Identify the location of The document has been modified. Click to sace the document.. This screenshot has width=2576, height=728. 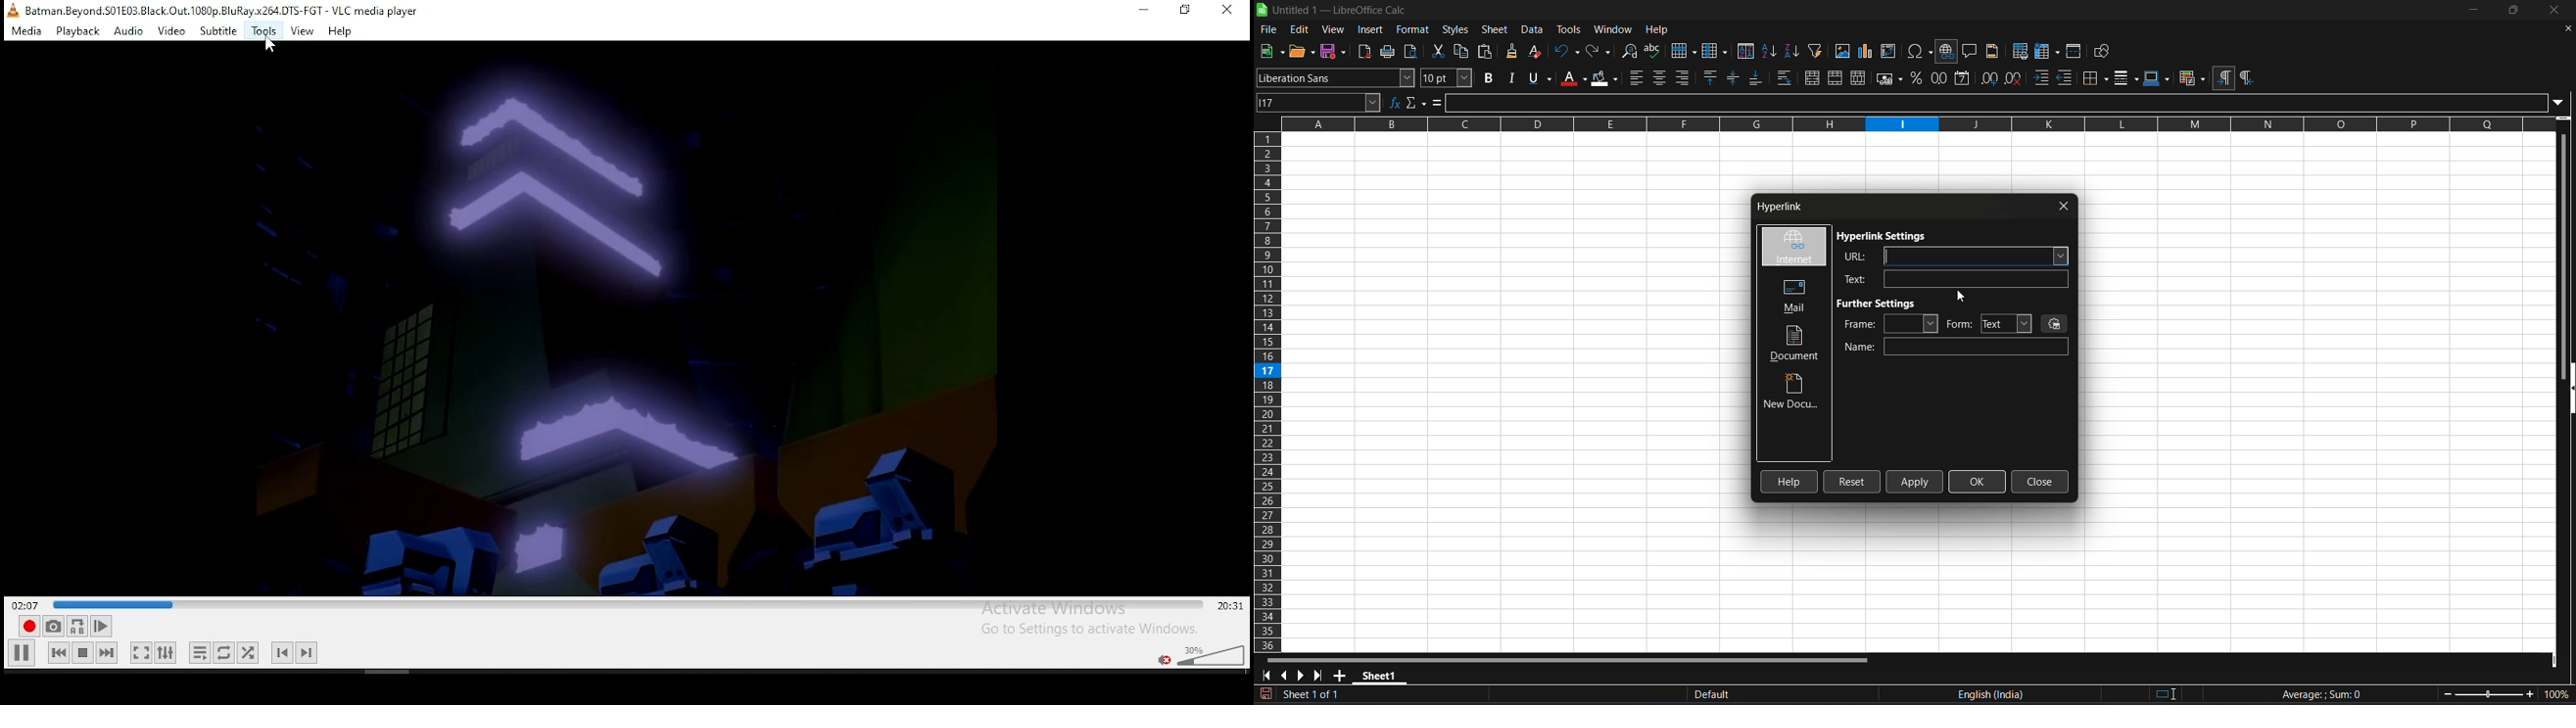
(1472, 695).